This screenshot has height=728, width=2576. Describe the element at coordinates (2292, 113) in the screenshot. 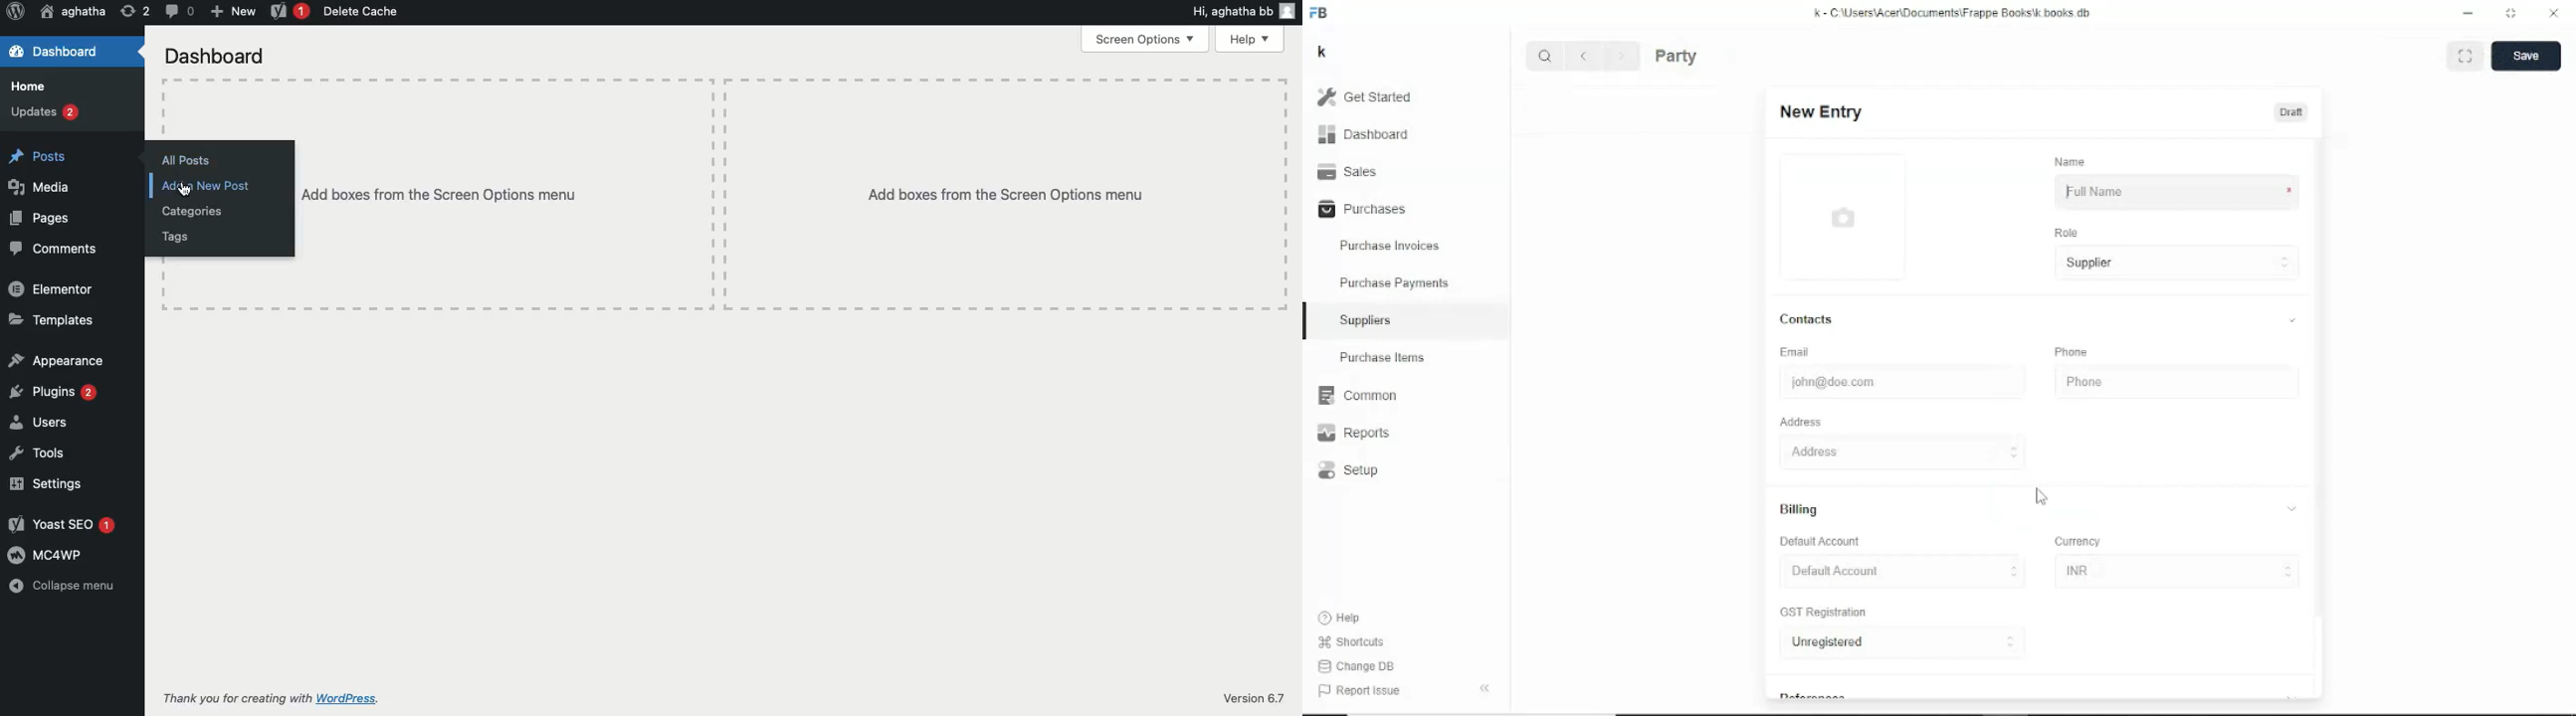

I see `Draft` at that location.